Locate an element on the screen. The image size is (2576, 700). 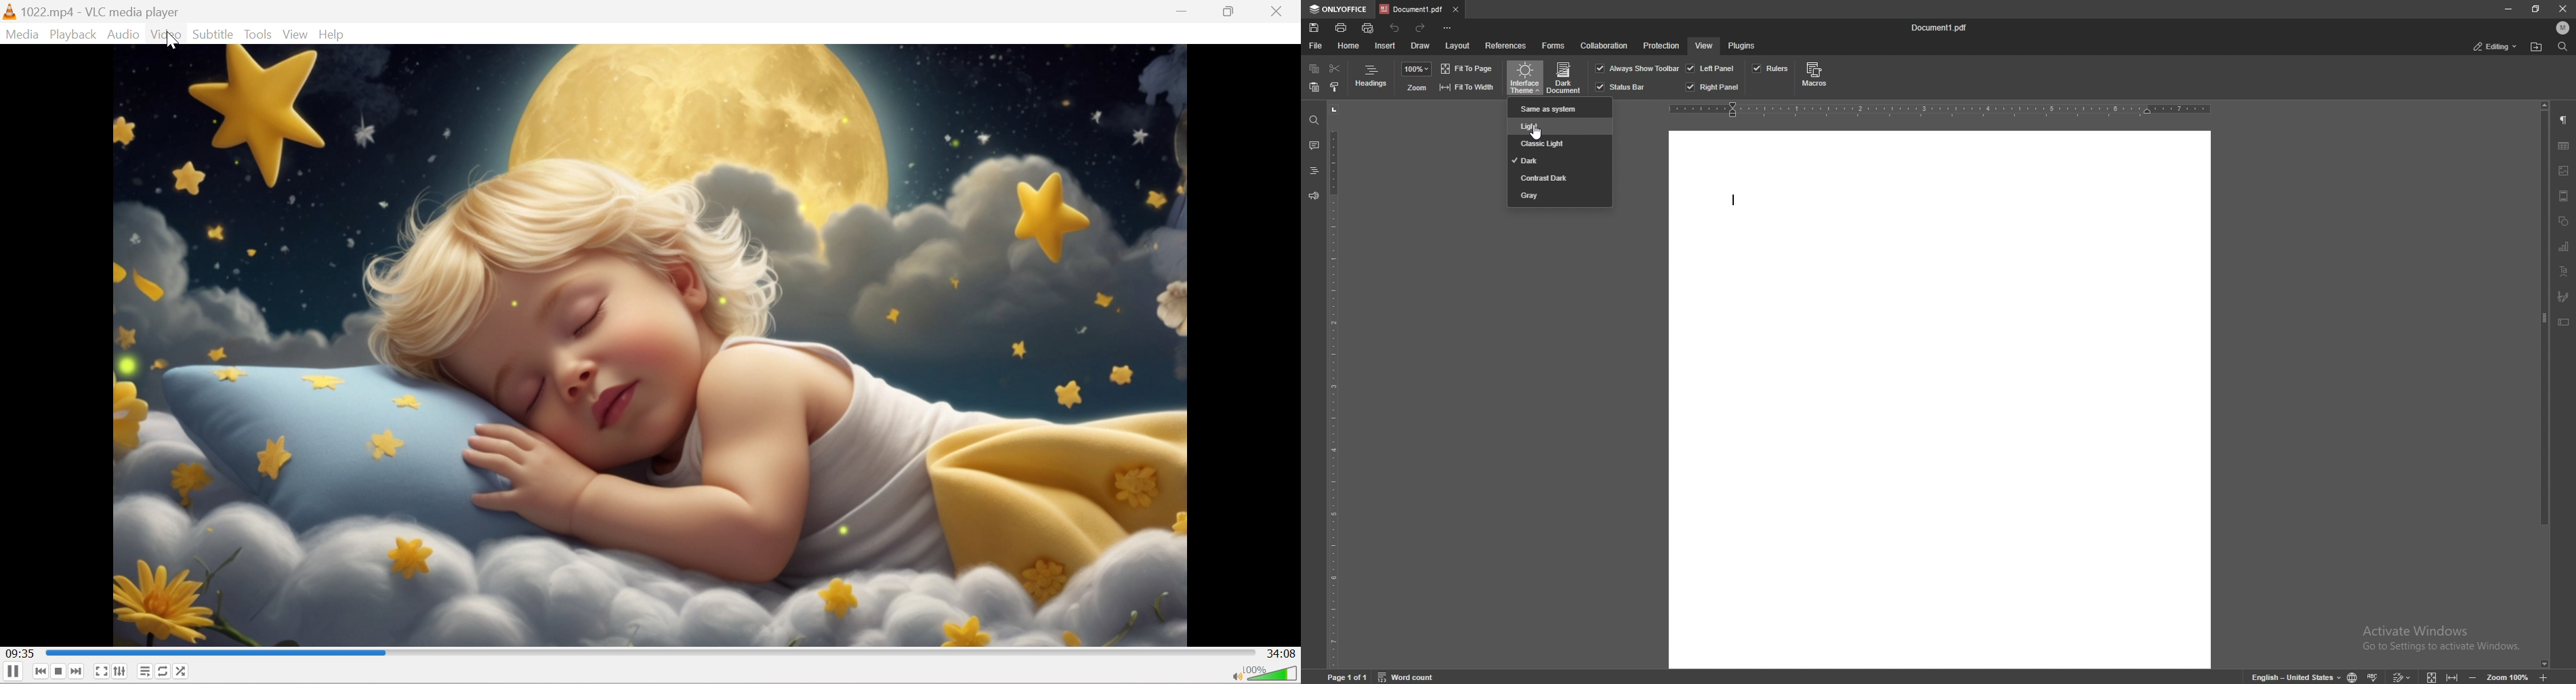
comment is located at coordinates (1314, 146).